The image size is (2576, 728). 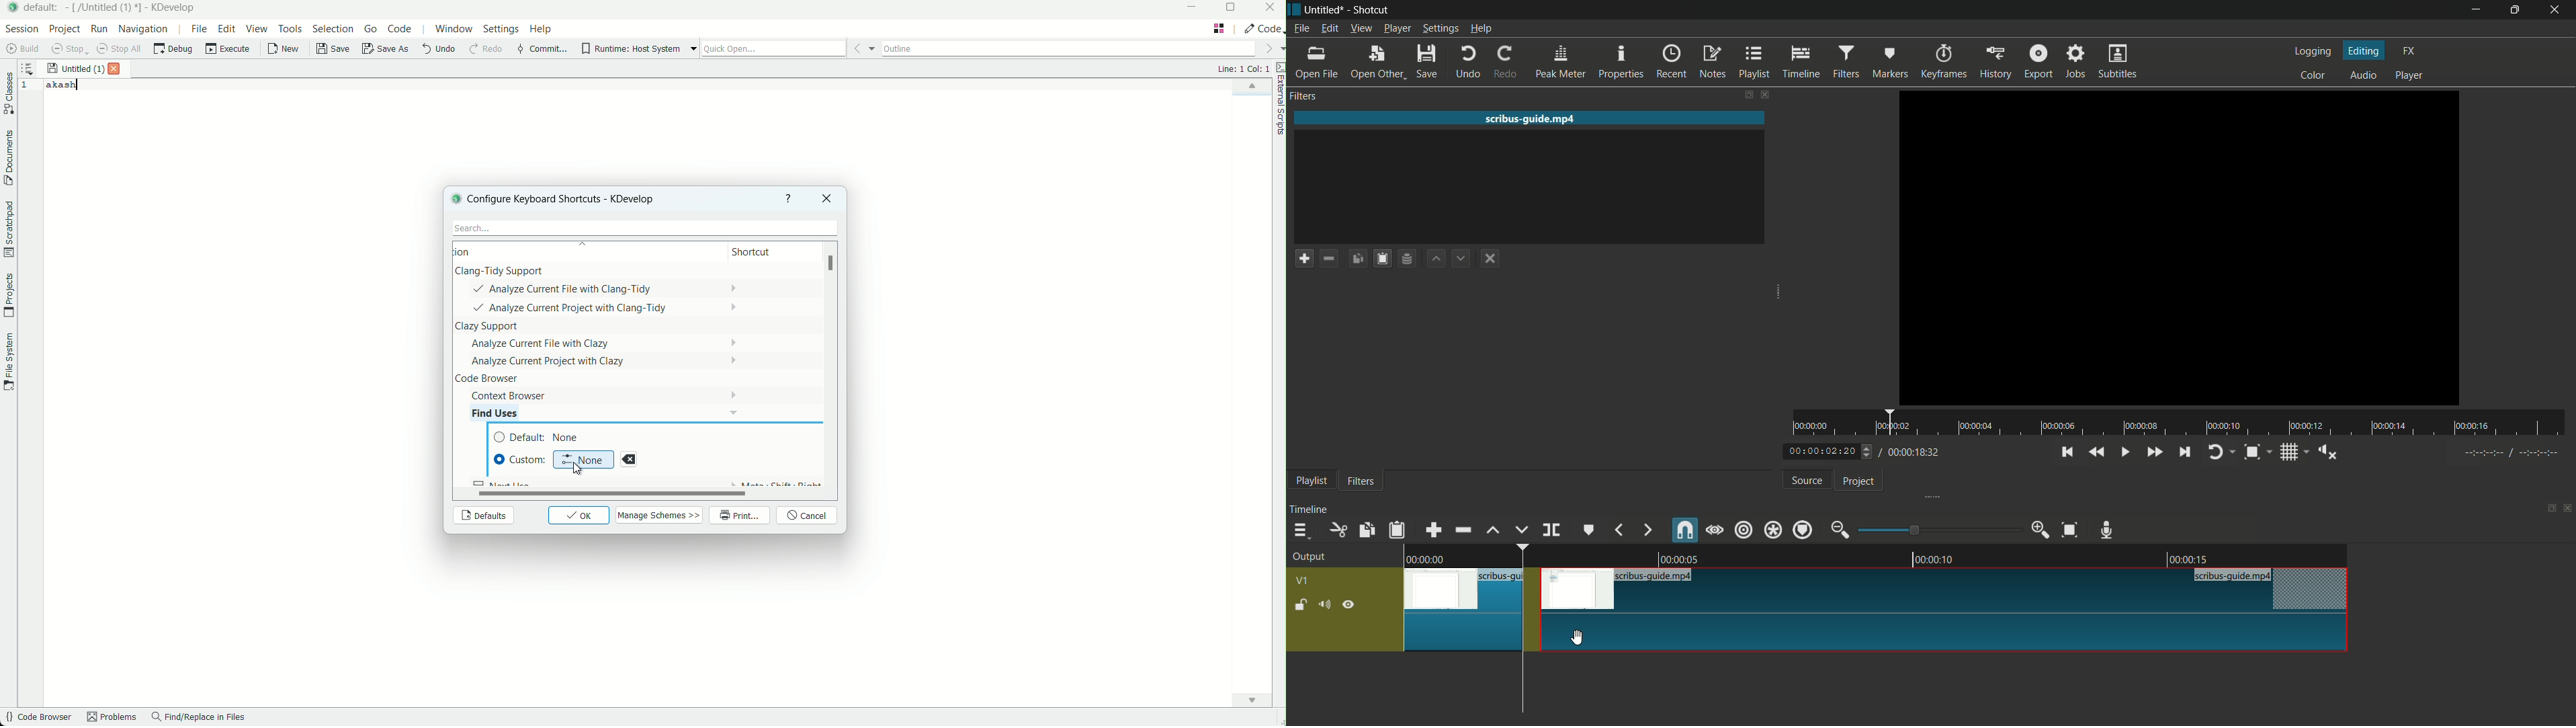 I want to click on line number, so click(x=28, y=86).